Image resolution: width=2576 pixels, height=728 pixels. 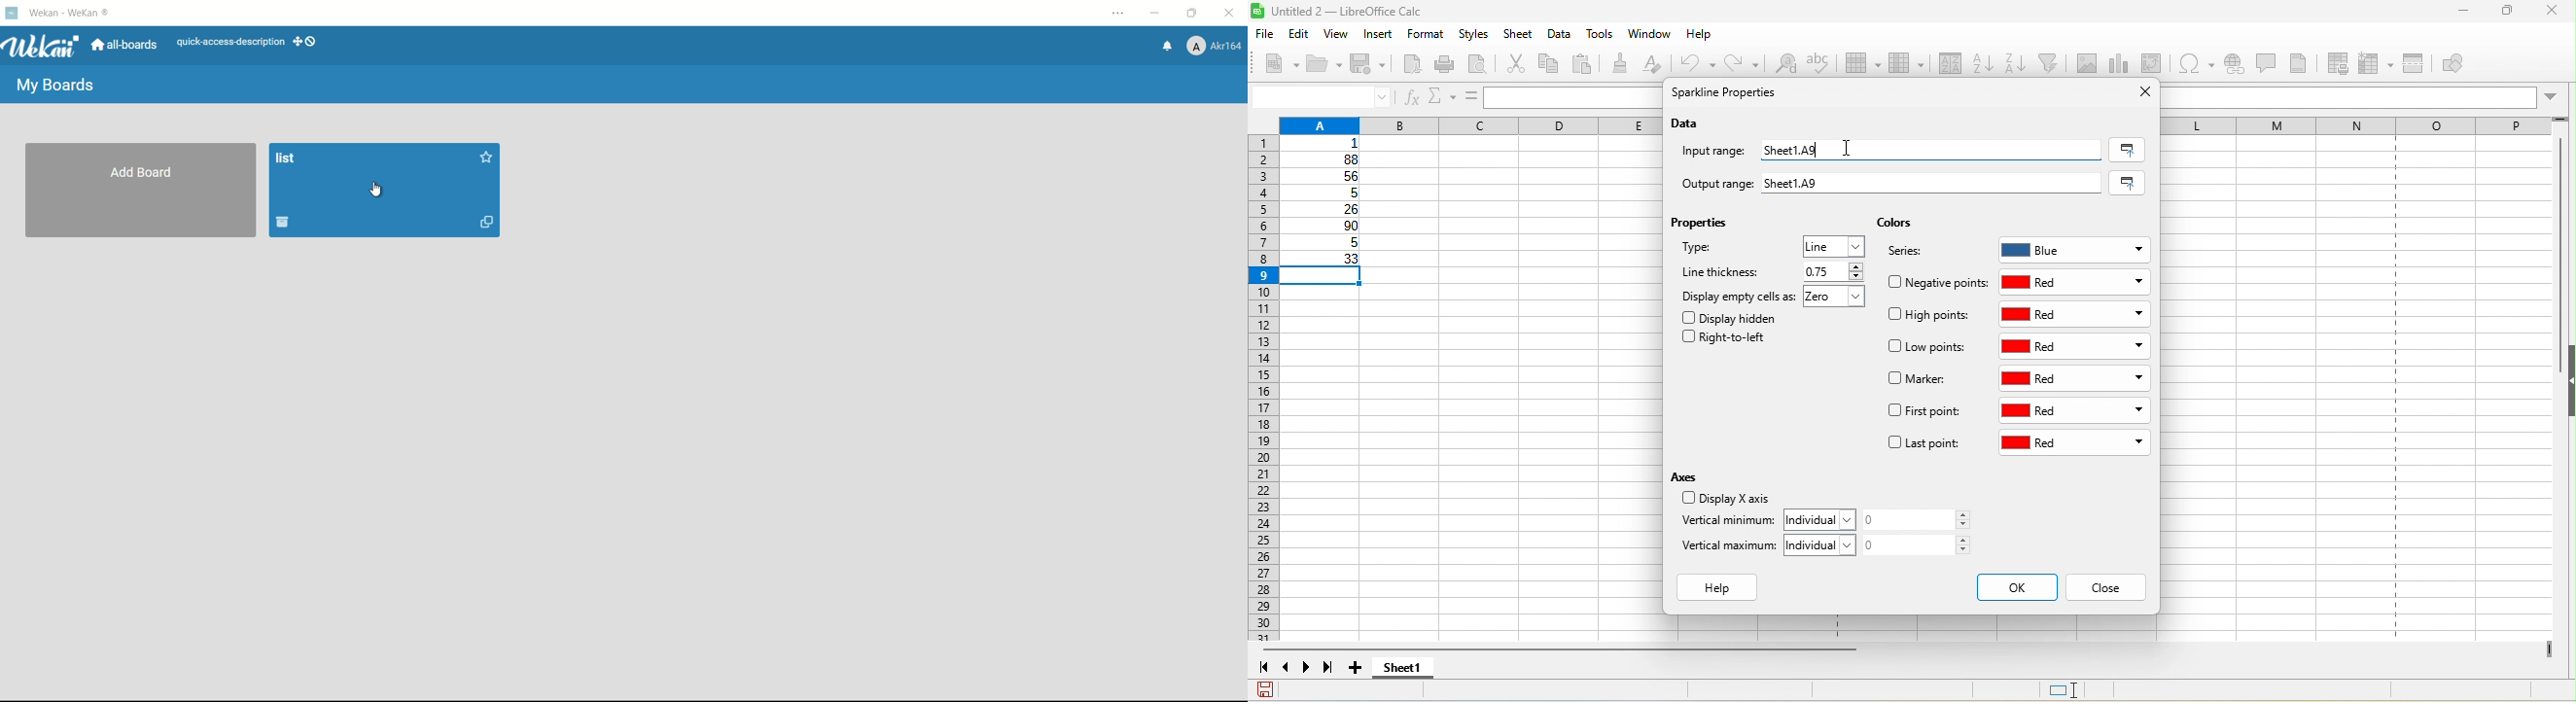 What do you see at coordinates (1412, 98) in the screenshot?
I see `function wizard` at bounding box center [1412, 98].